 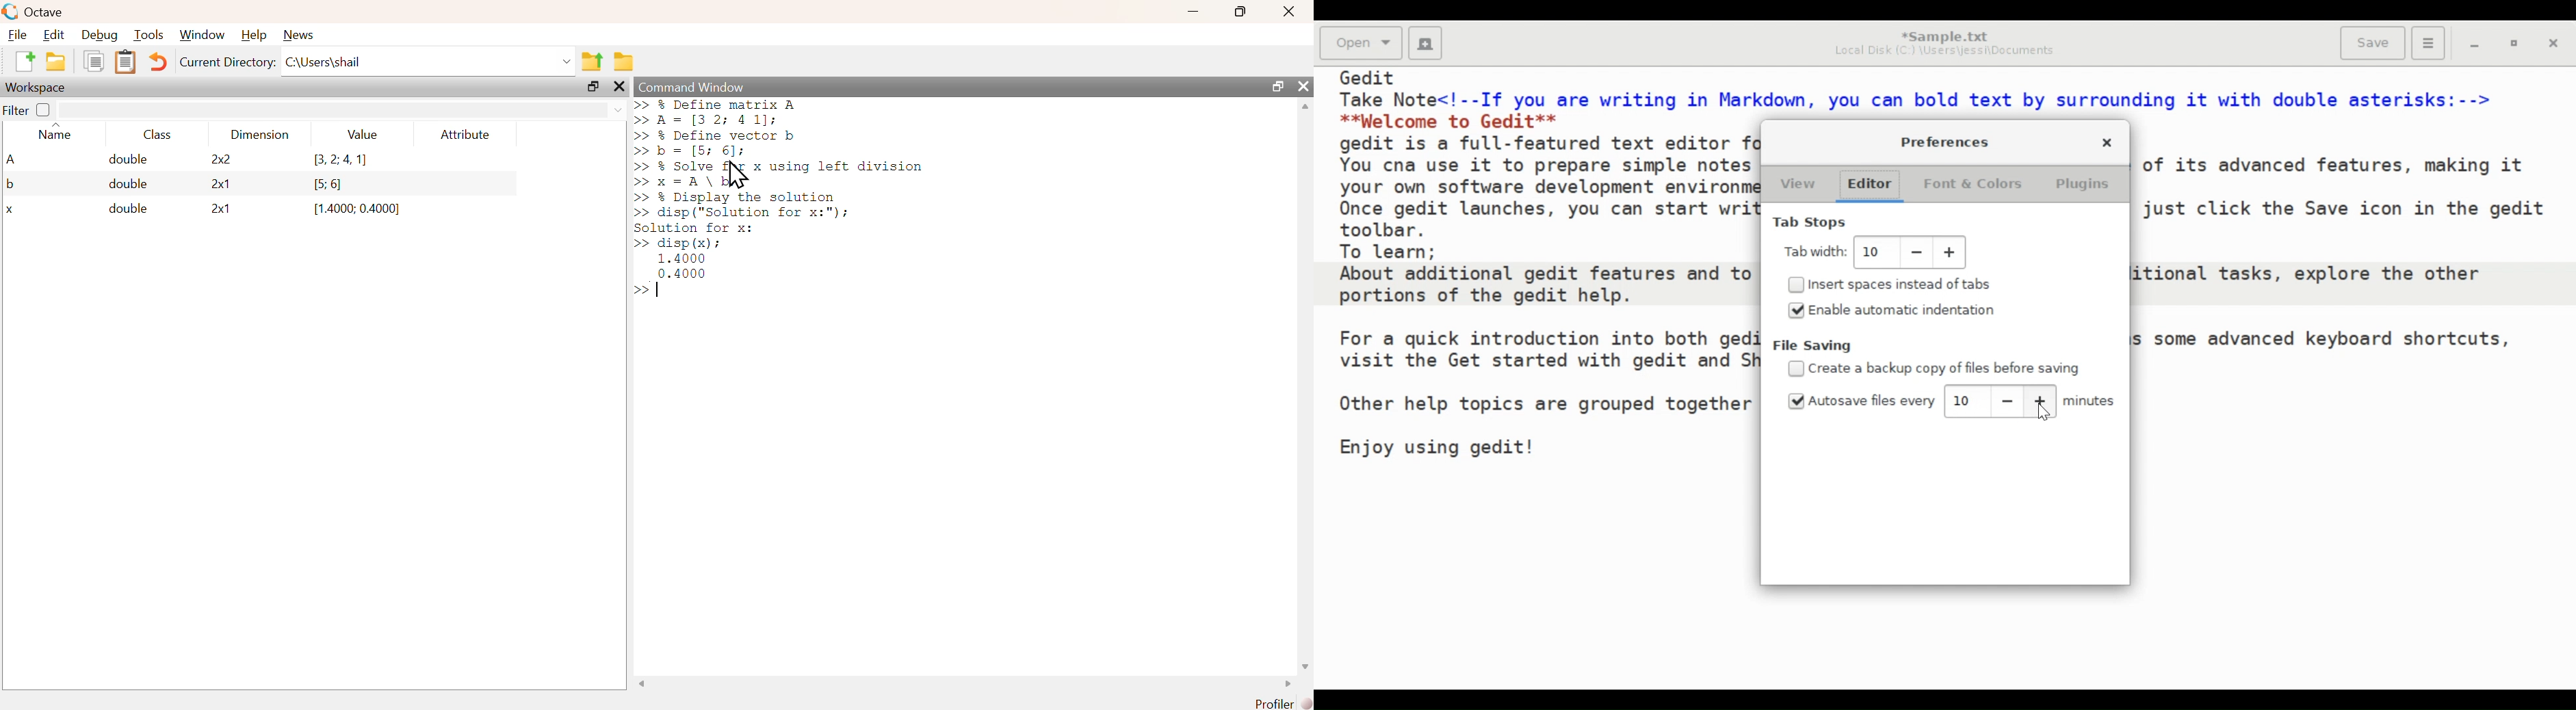 I want to click on incresase , so click(x=1952, y=253).